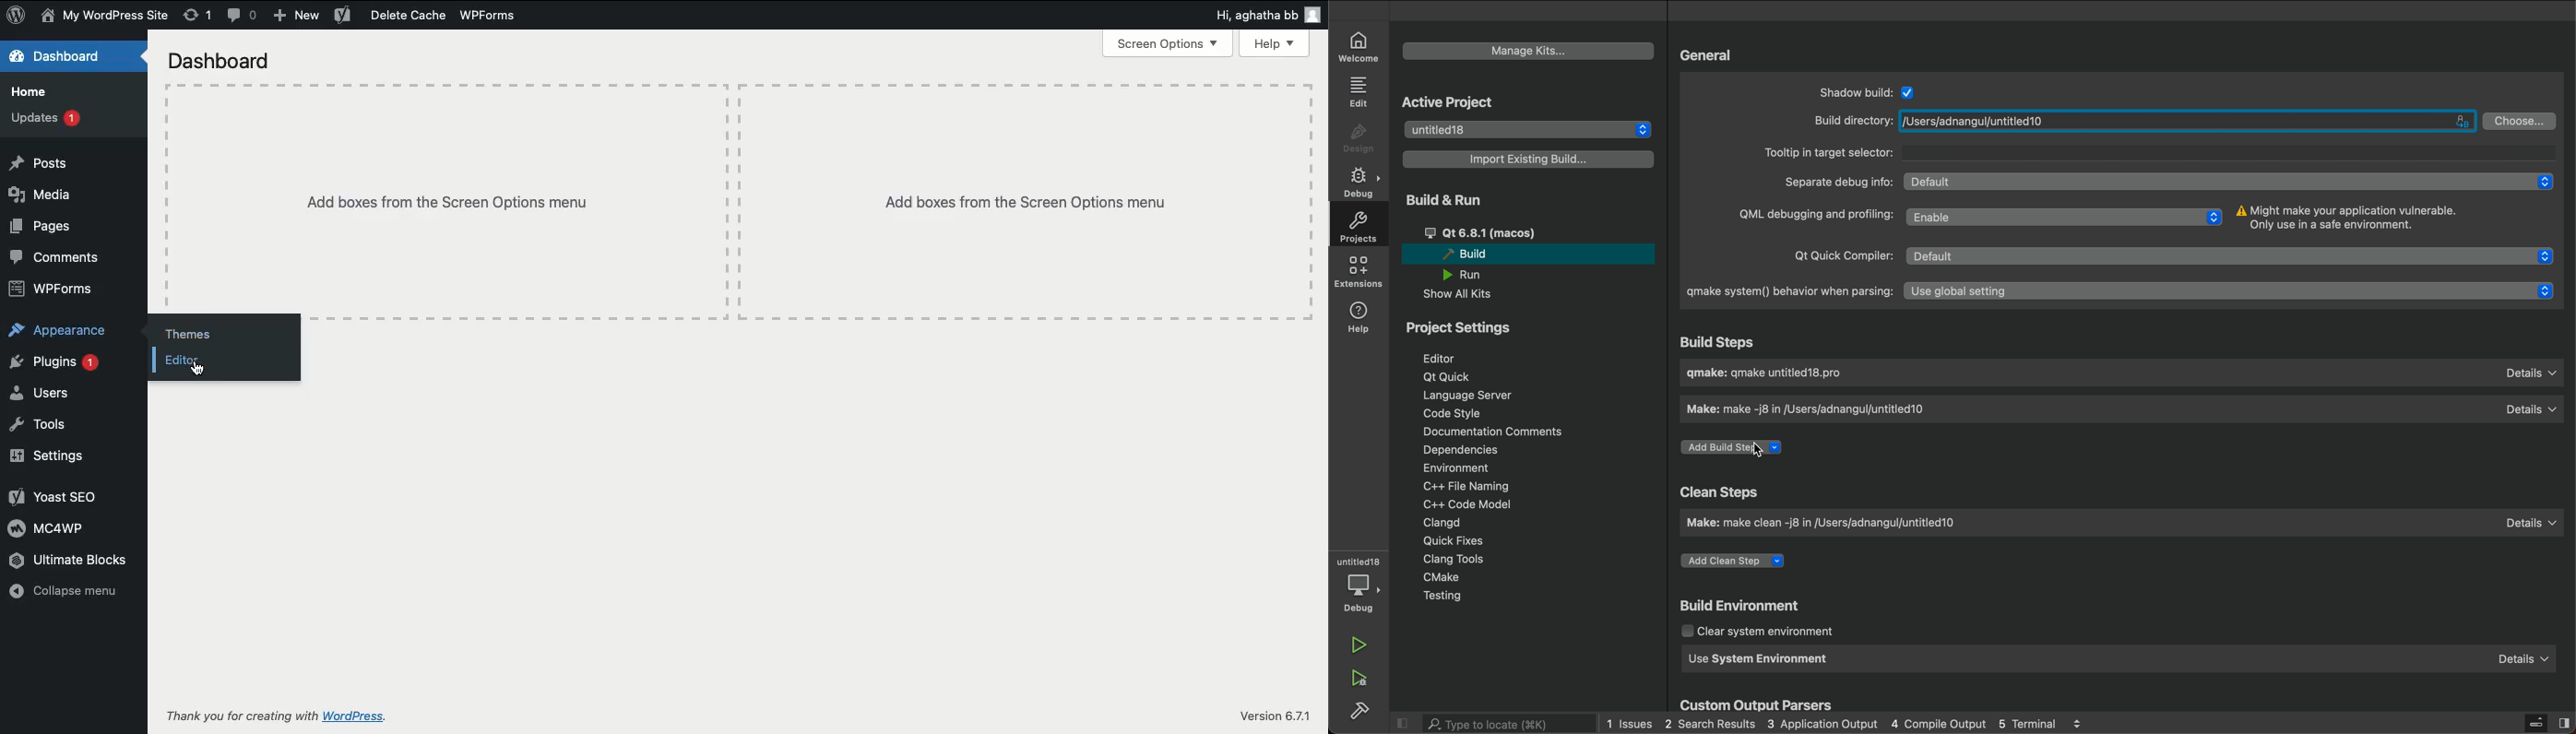 The height and width of the screenshot is (756, 2576). What do you see at coordinates (1760, 630) in the screenshot?
I see `Clear system environment` at bounding box center [1760, 630].